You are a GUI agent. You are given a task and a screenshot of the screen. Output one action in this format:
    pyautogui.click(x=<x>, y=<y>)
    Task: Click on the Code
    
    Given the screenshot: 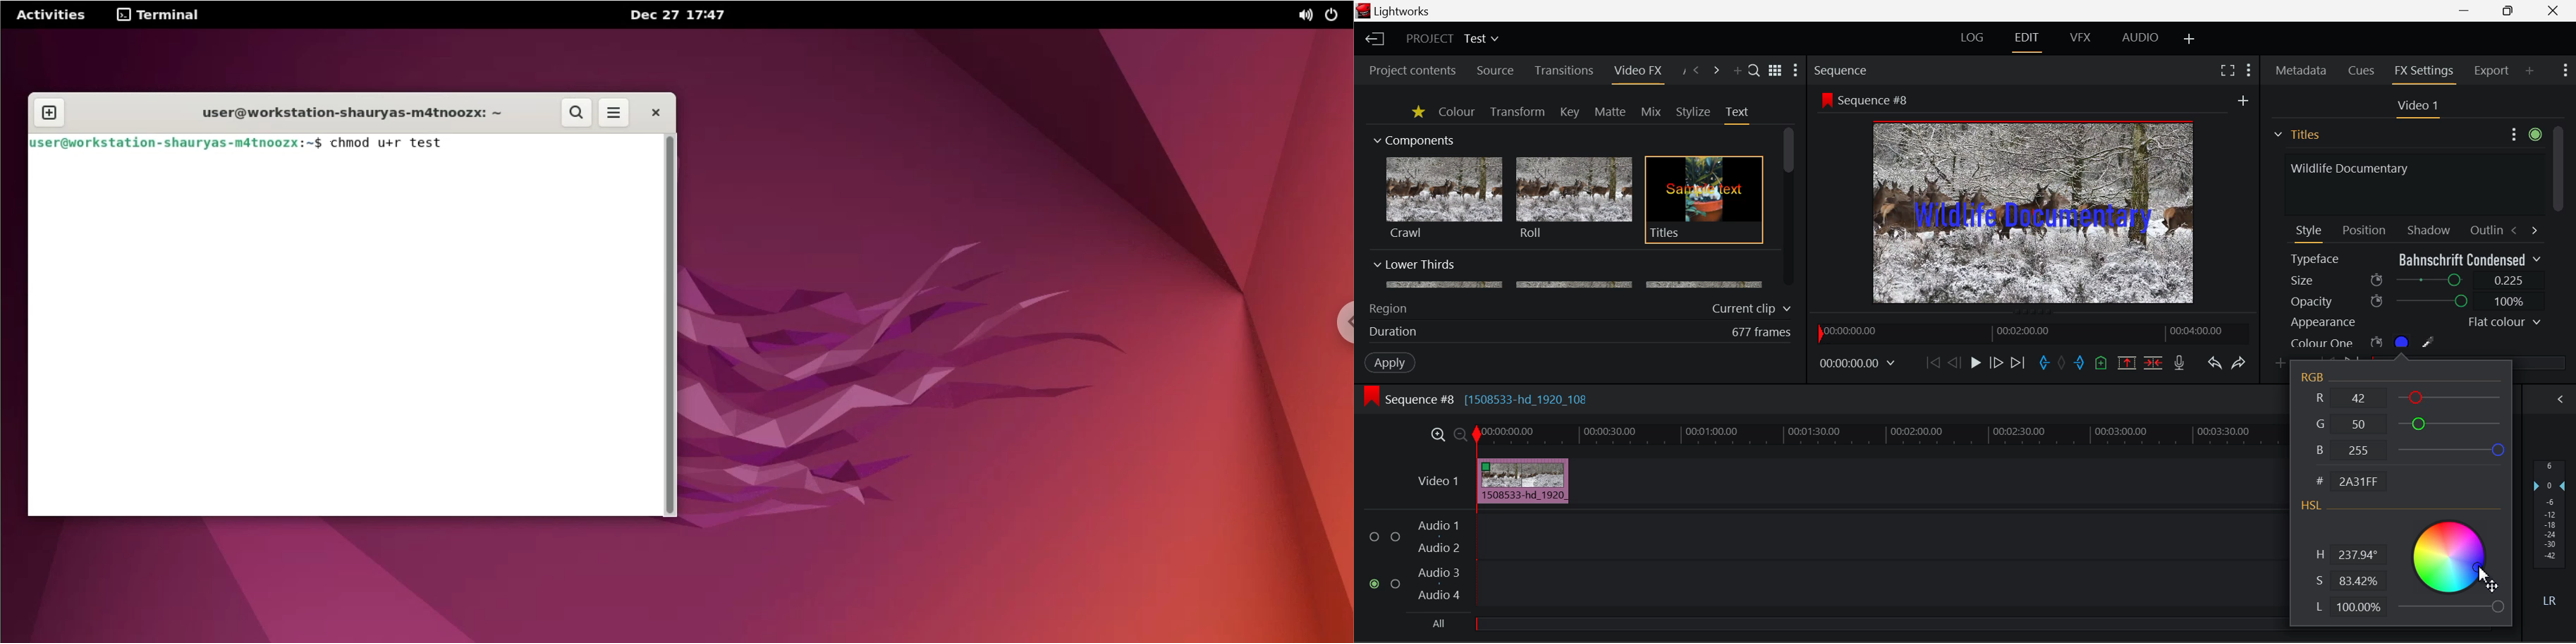 What is the action you would take?
    pyautogui.click(x=2355, y=483)
    